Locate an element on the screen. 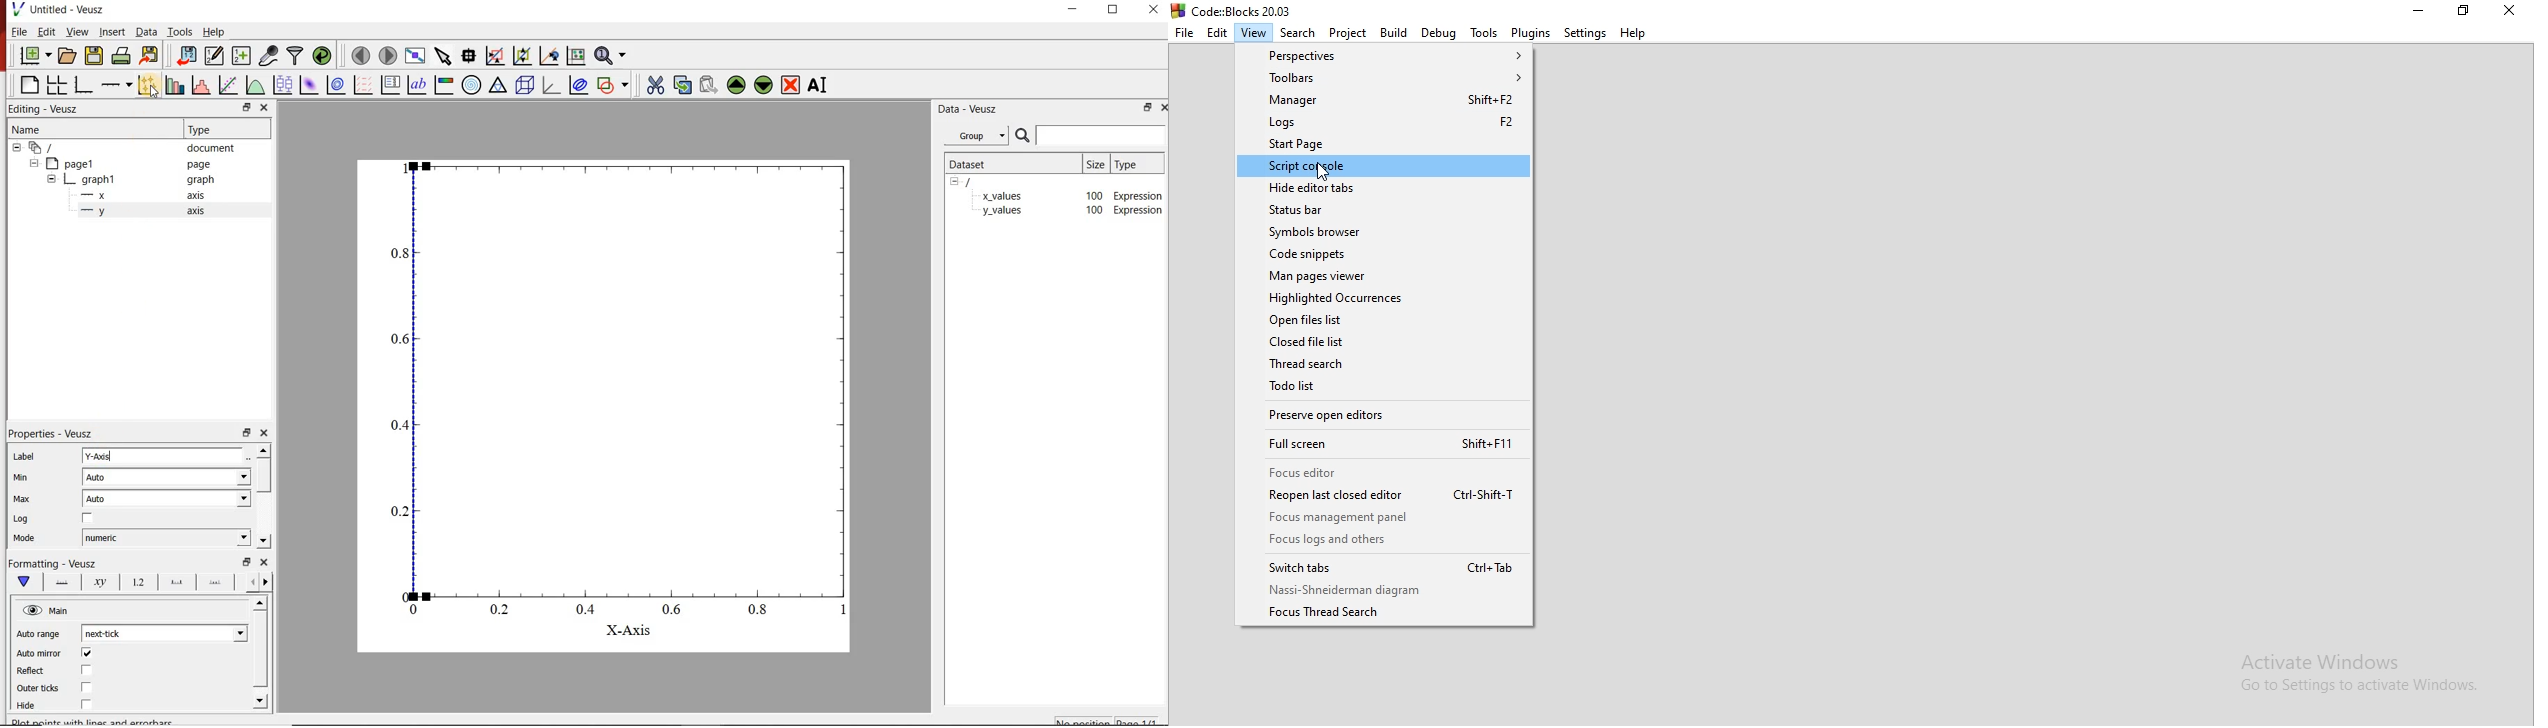 Image resolution: width=2548 pixels, height=728 pixels. Logs  is located at coordinates (1384, 121).